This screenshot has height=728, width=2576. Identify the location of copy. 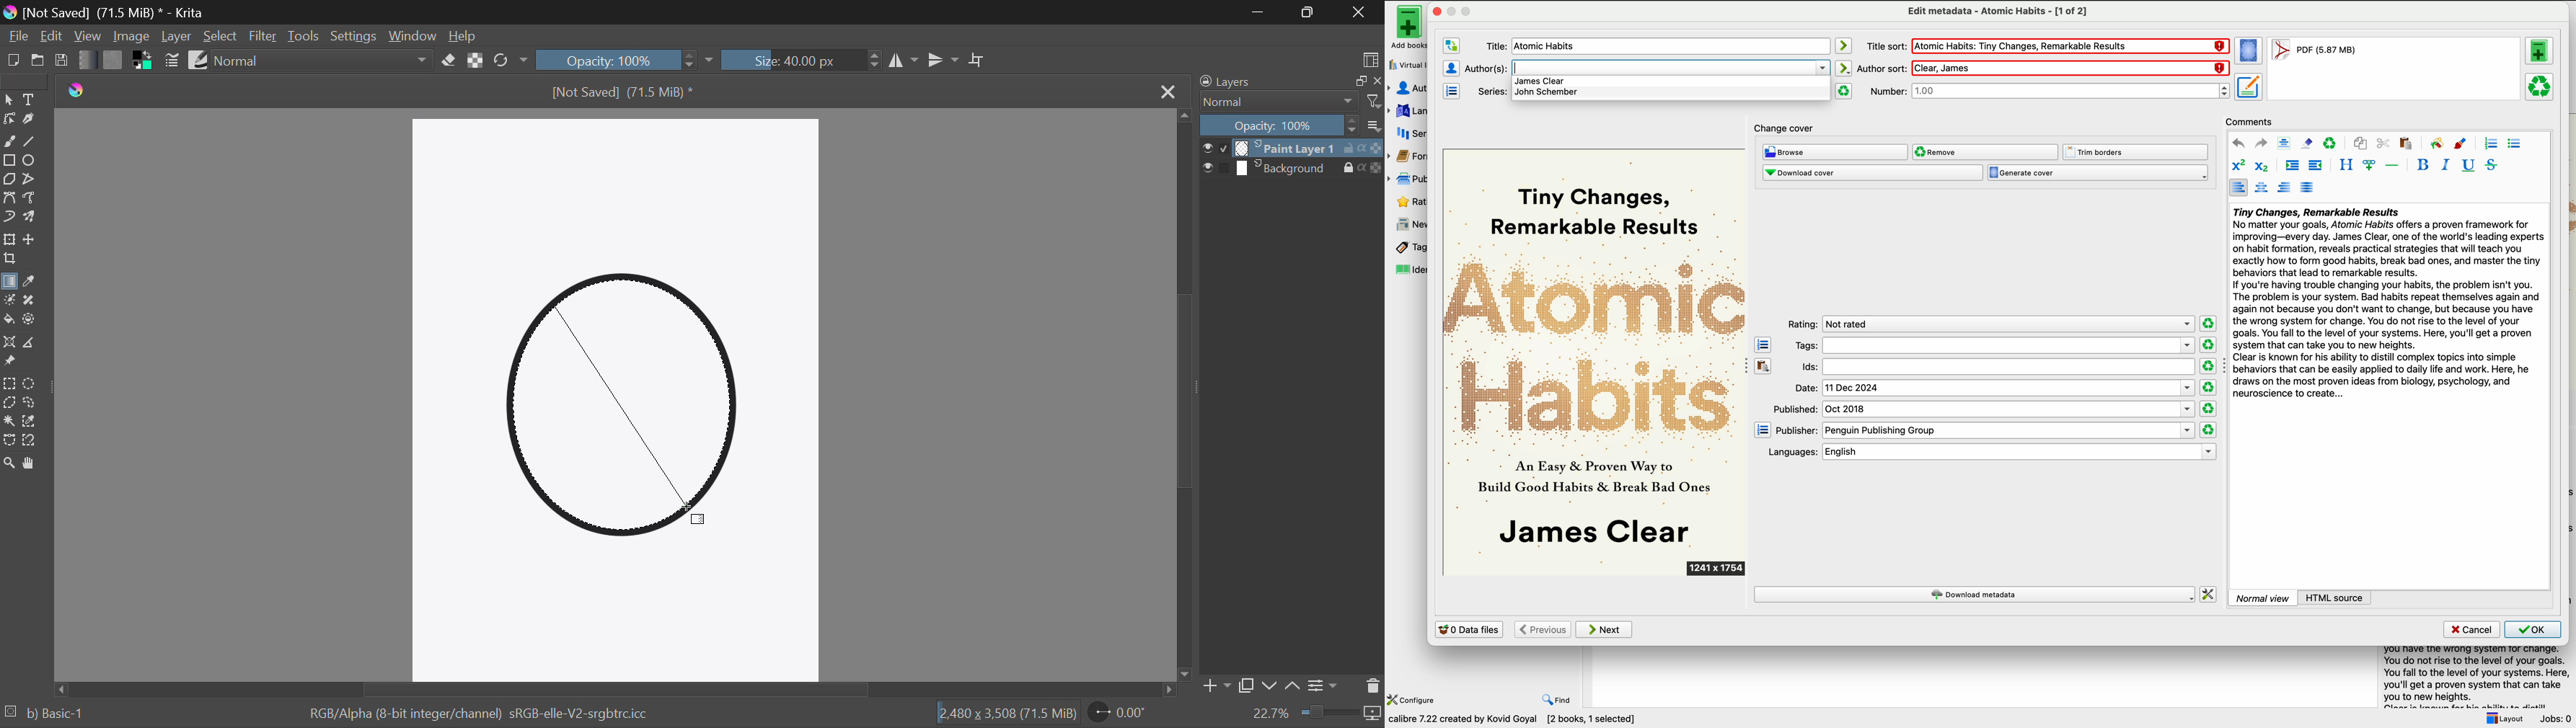
(2362, 142).